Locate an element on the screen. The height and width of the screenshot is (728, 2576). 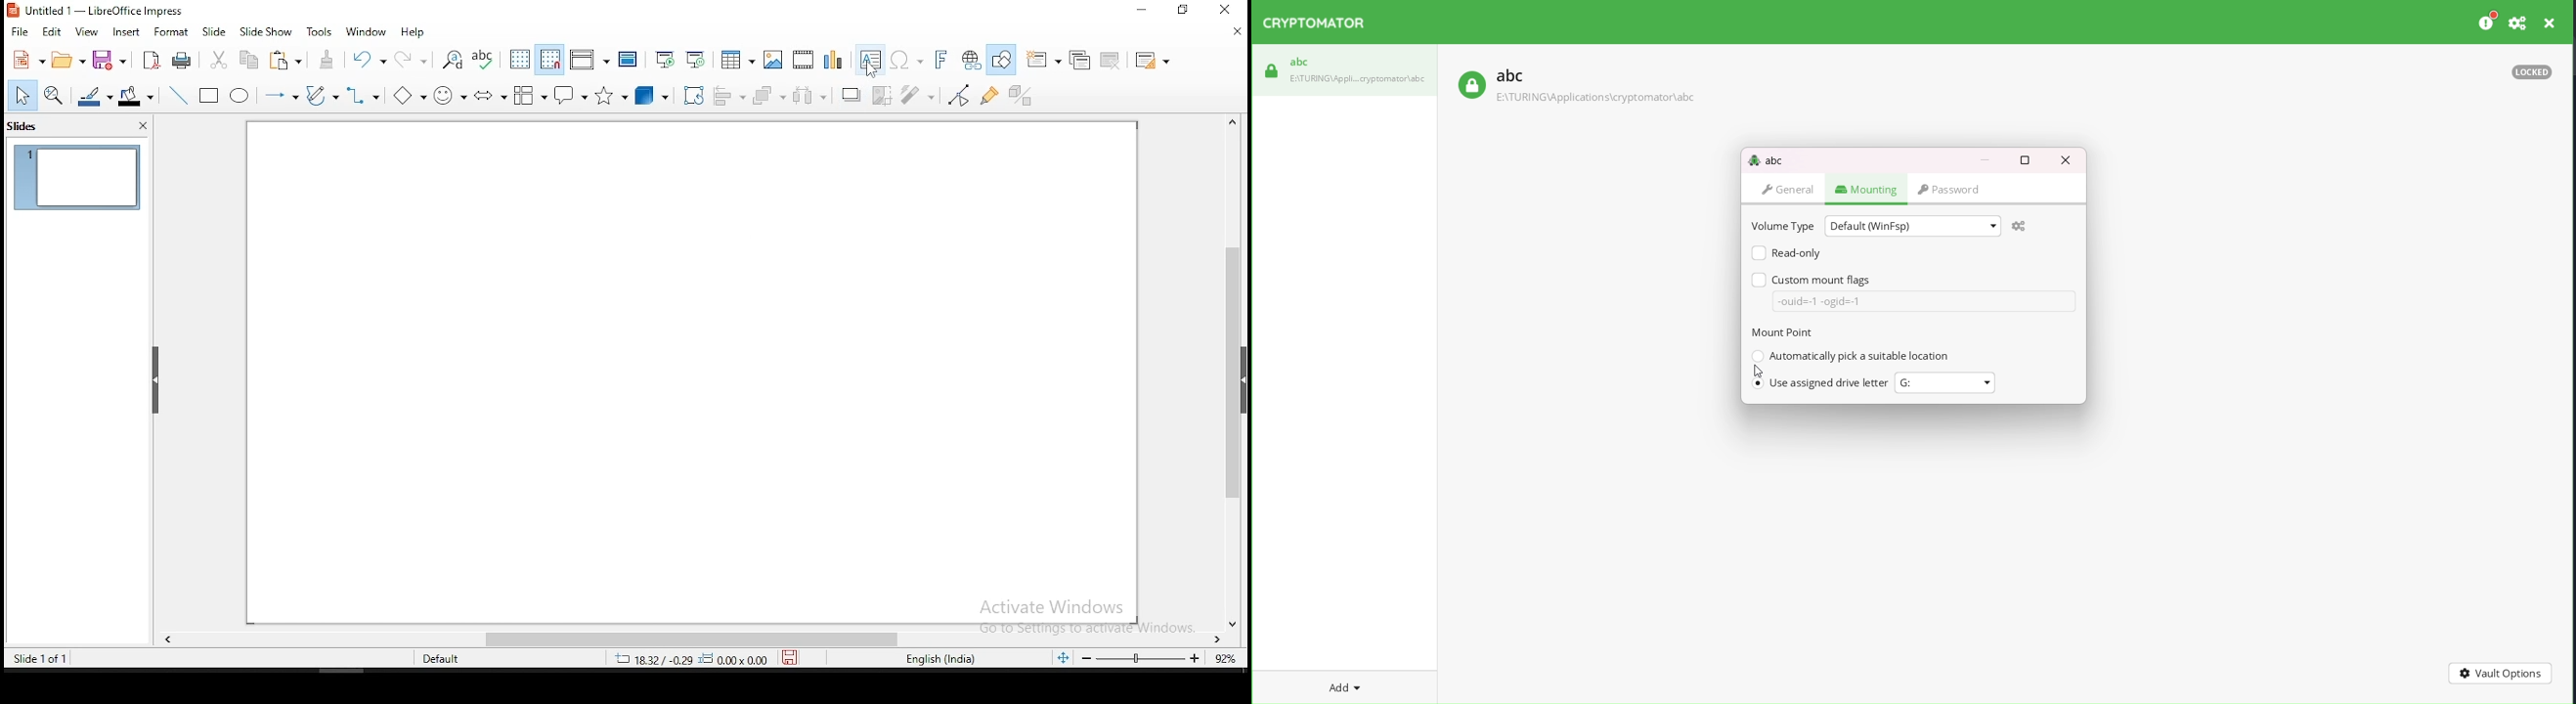
path is located at coordinates (1594, 98).